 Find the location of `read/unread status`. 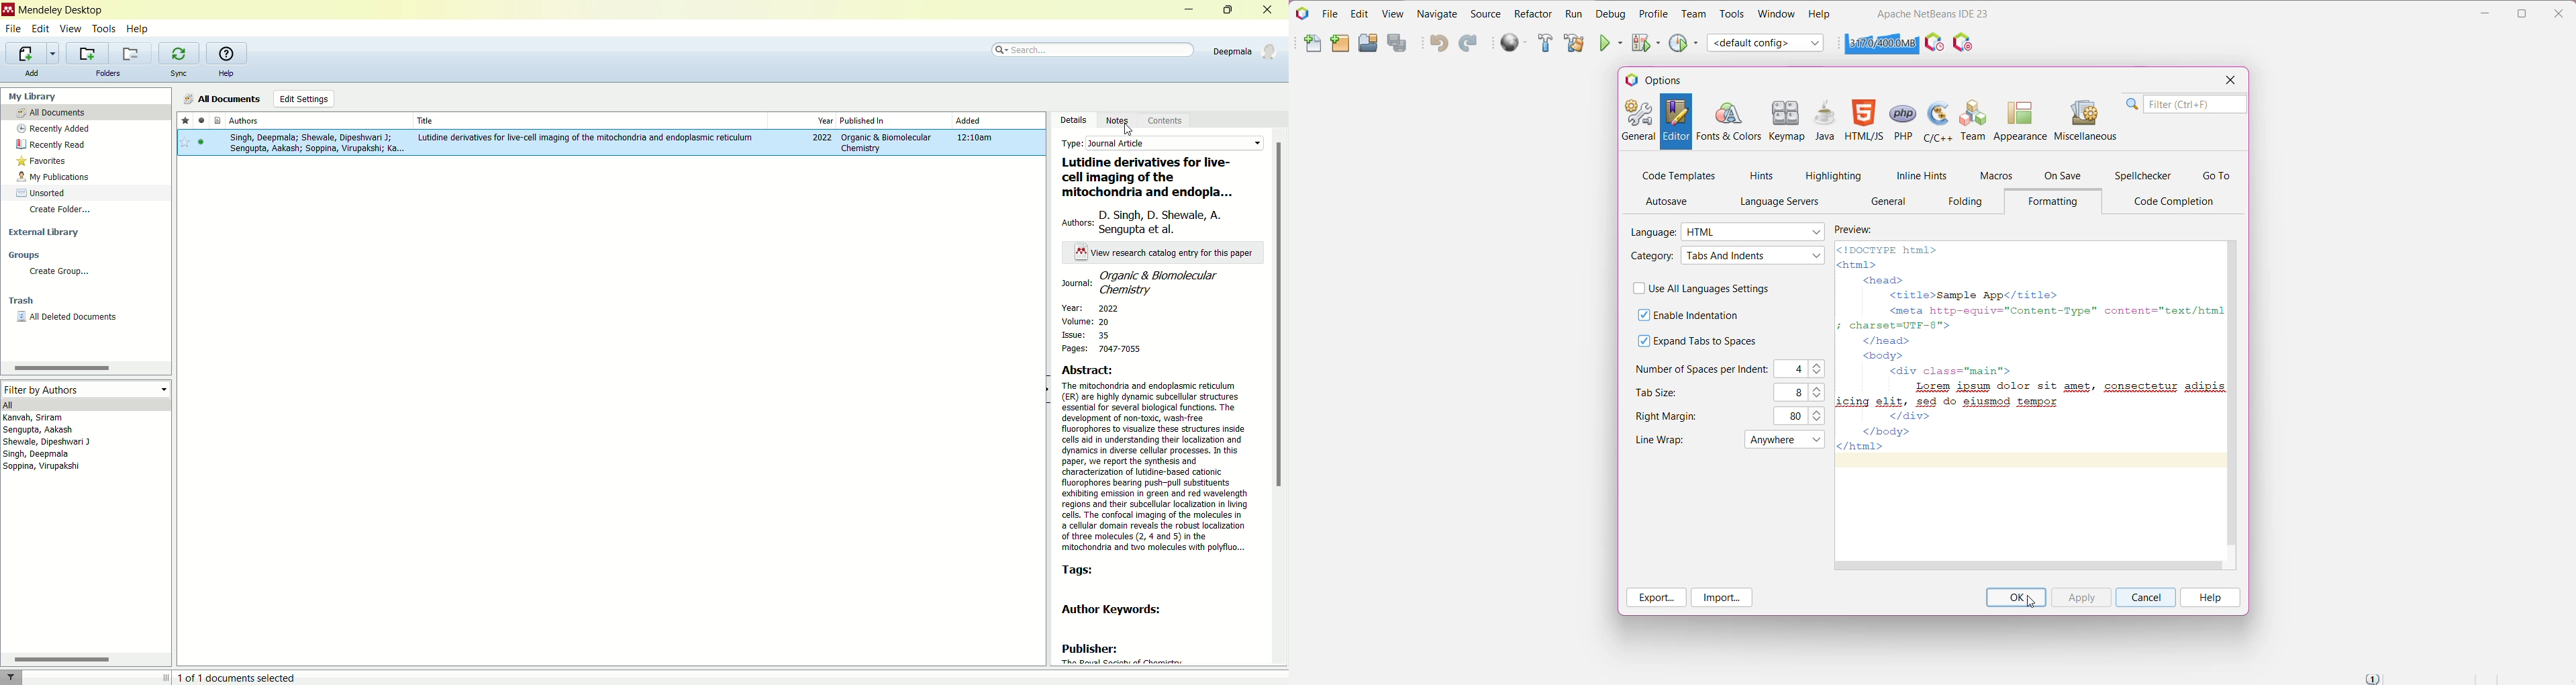

read/unread status is located at coordinates (201, 122).